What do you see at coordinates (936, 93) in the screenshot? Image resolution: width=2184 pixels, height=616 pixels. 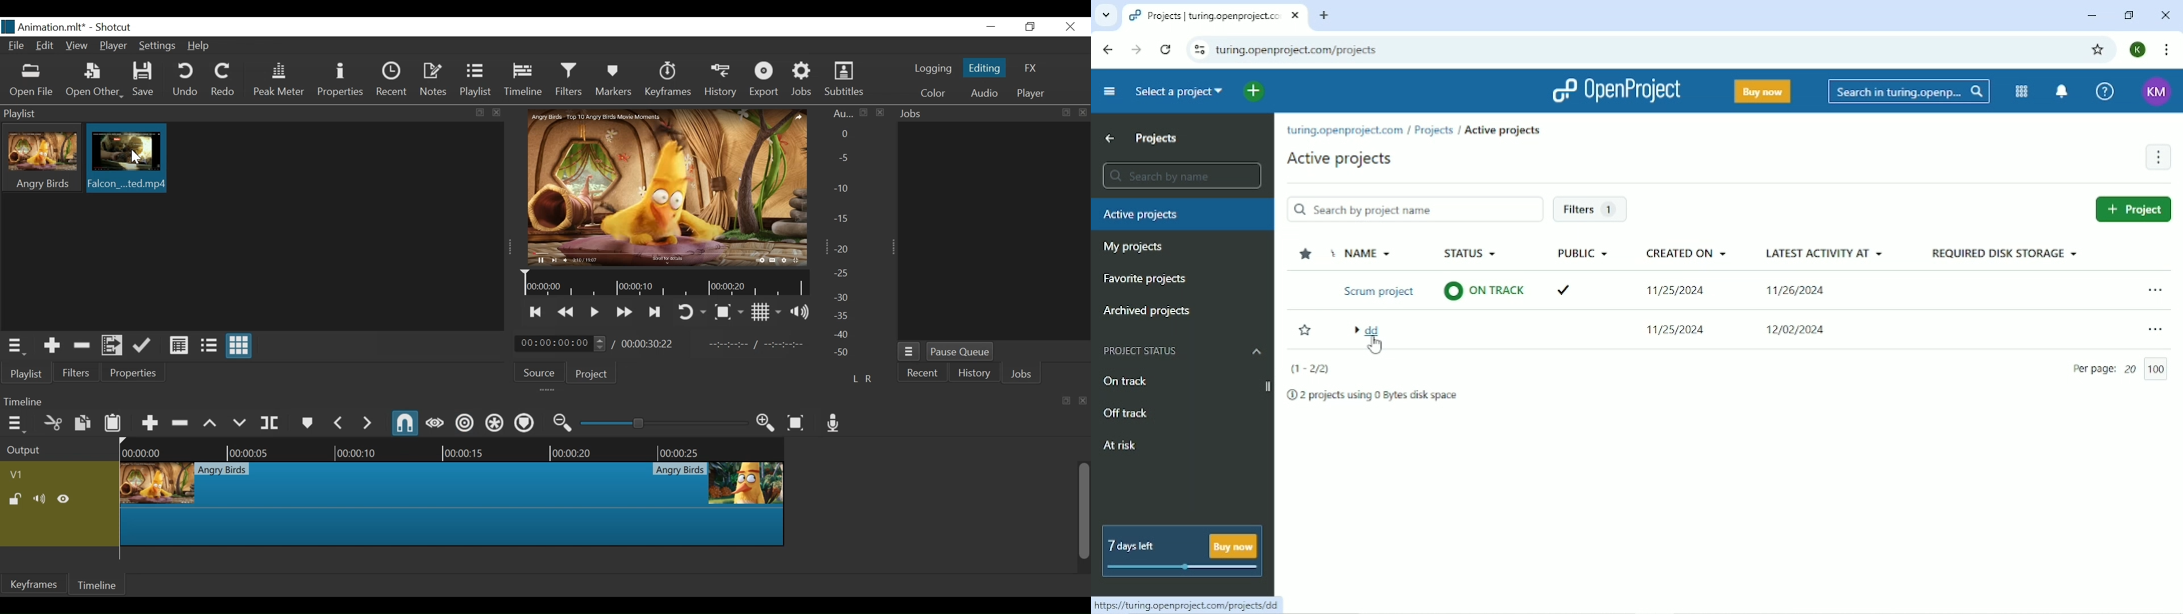 I see `Color` at bounding box center [936, 93].